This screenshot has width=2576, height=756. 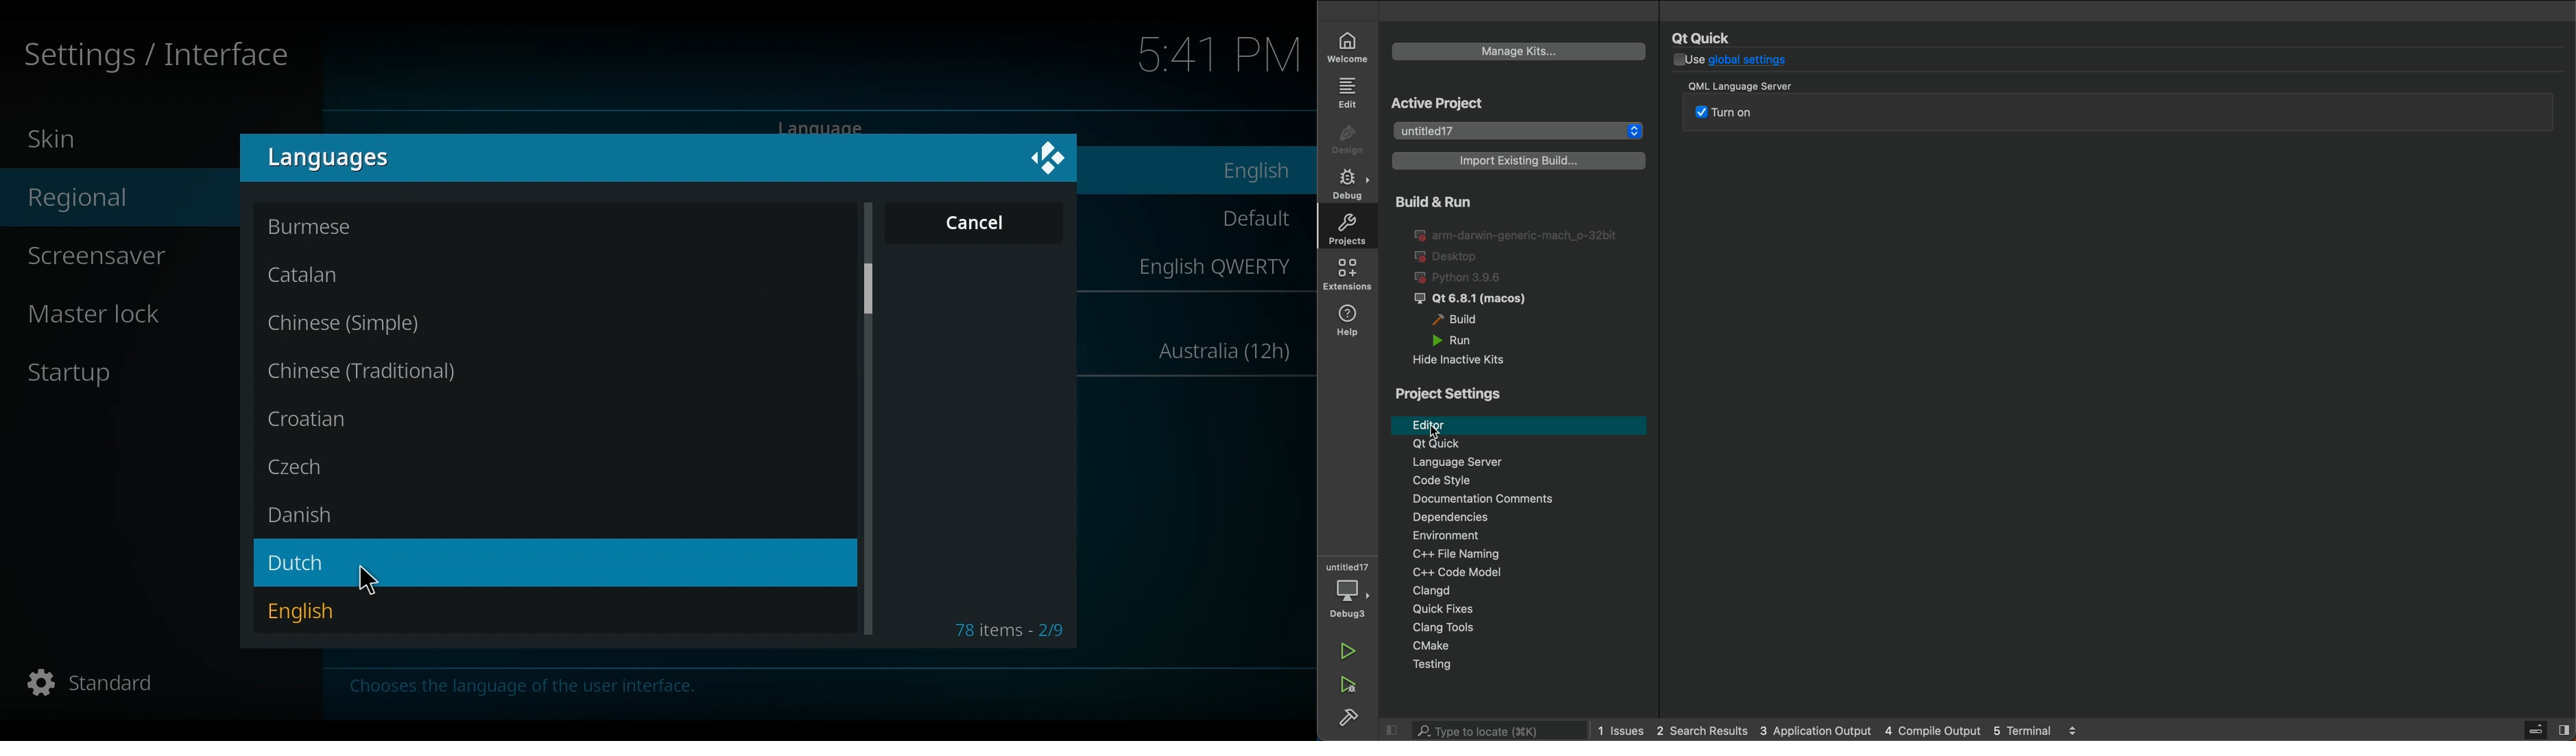 I want to click on search, so click(x=1484, y=730).